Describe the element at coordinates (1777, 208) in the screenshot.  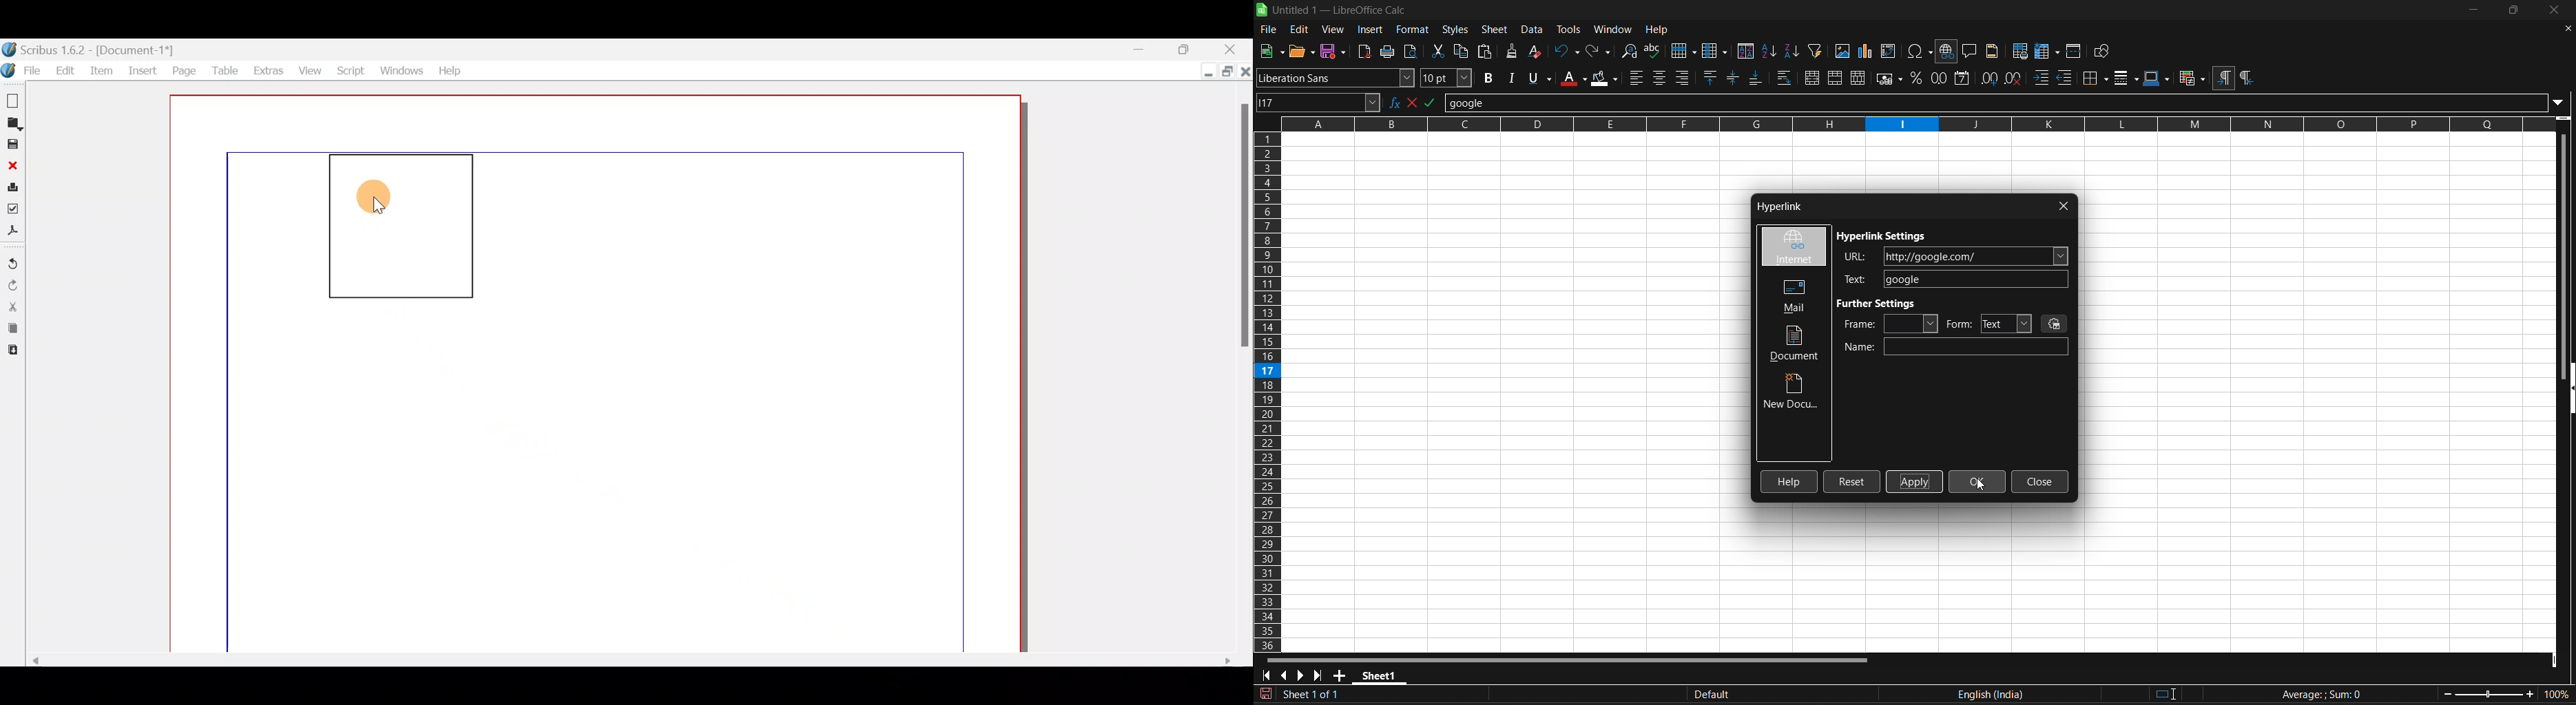
I see `hyperlink` at that location.